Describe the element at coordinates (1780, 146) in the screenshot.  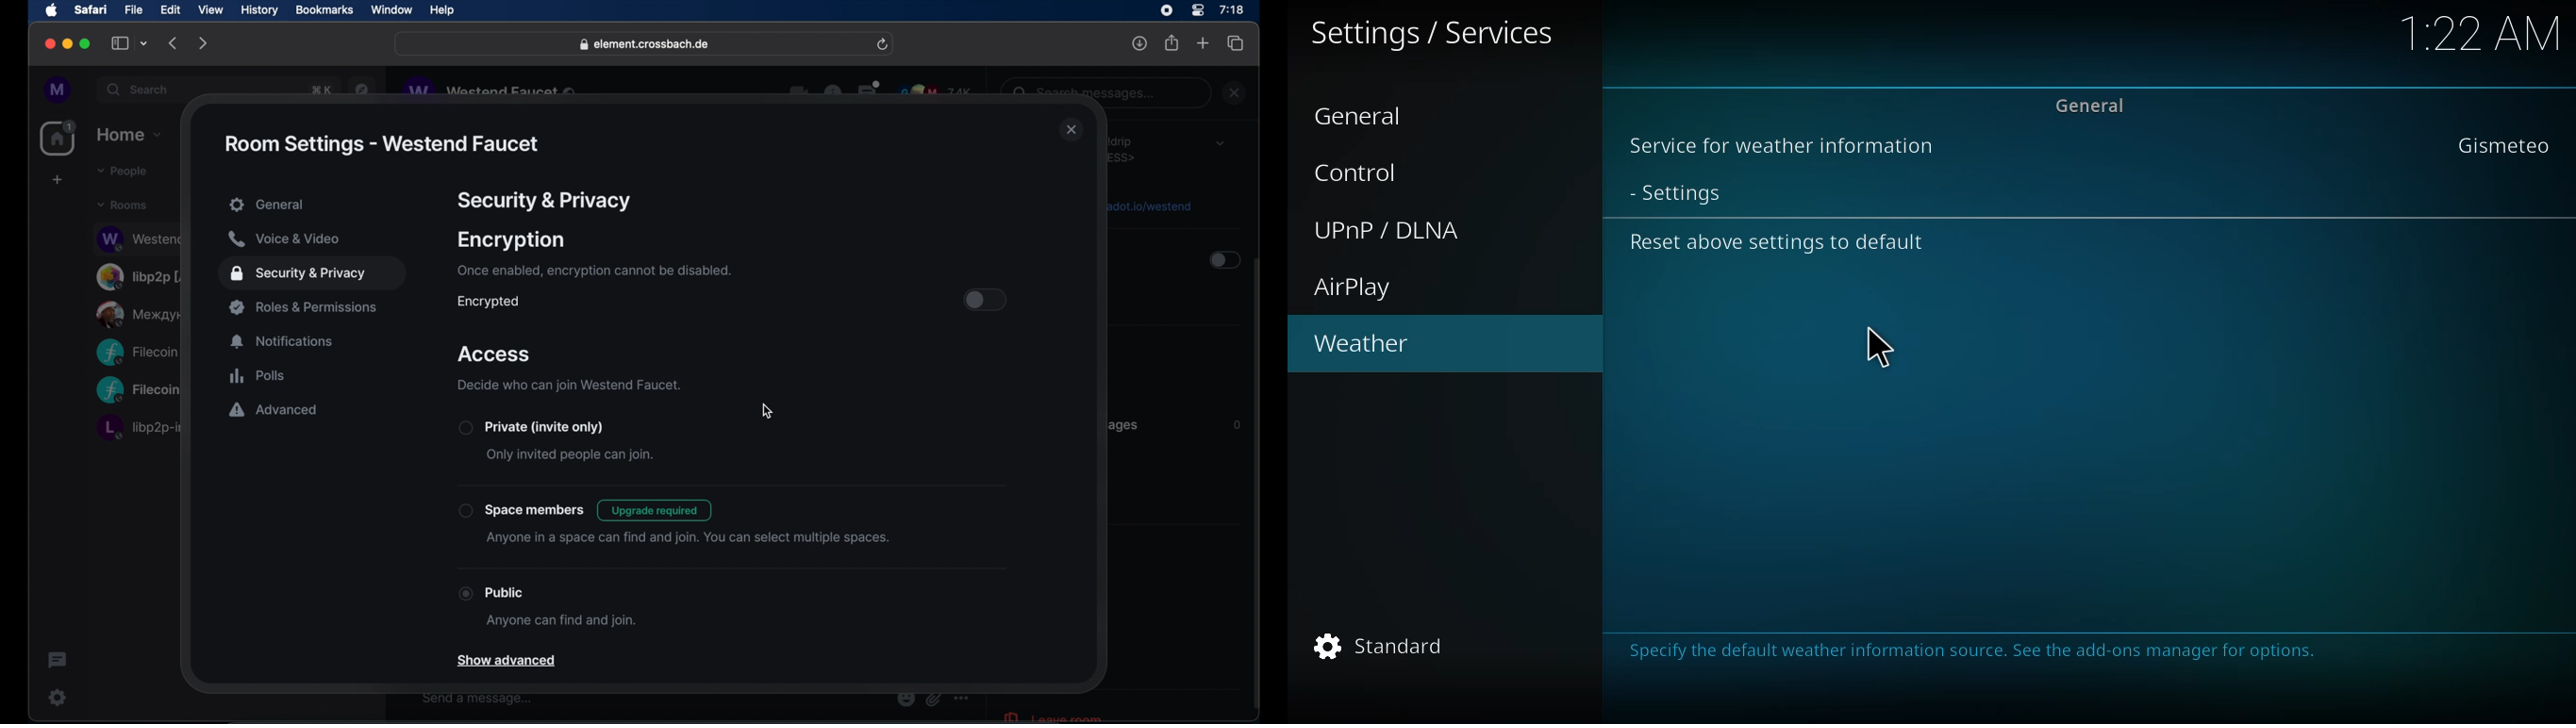
I see `service for weather info` at that location.